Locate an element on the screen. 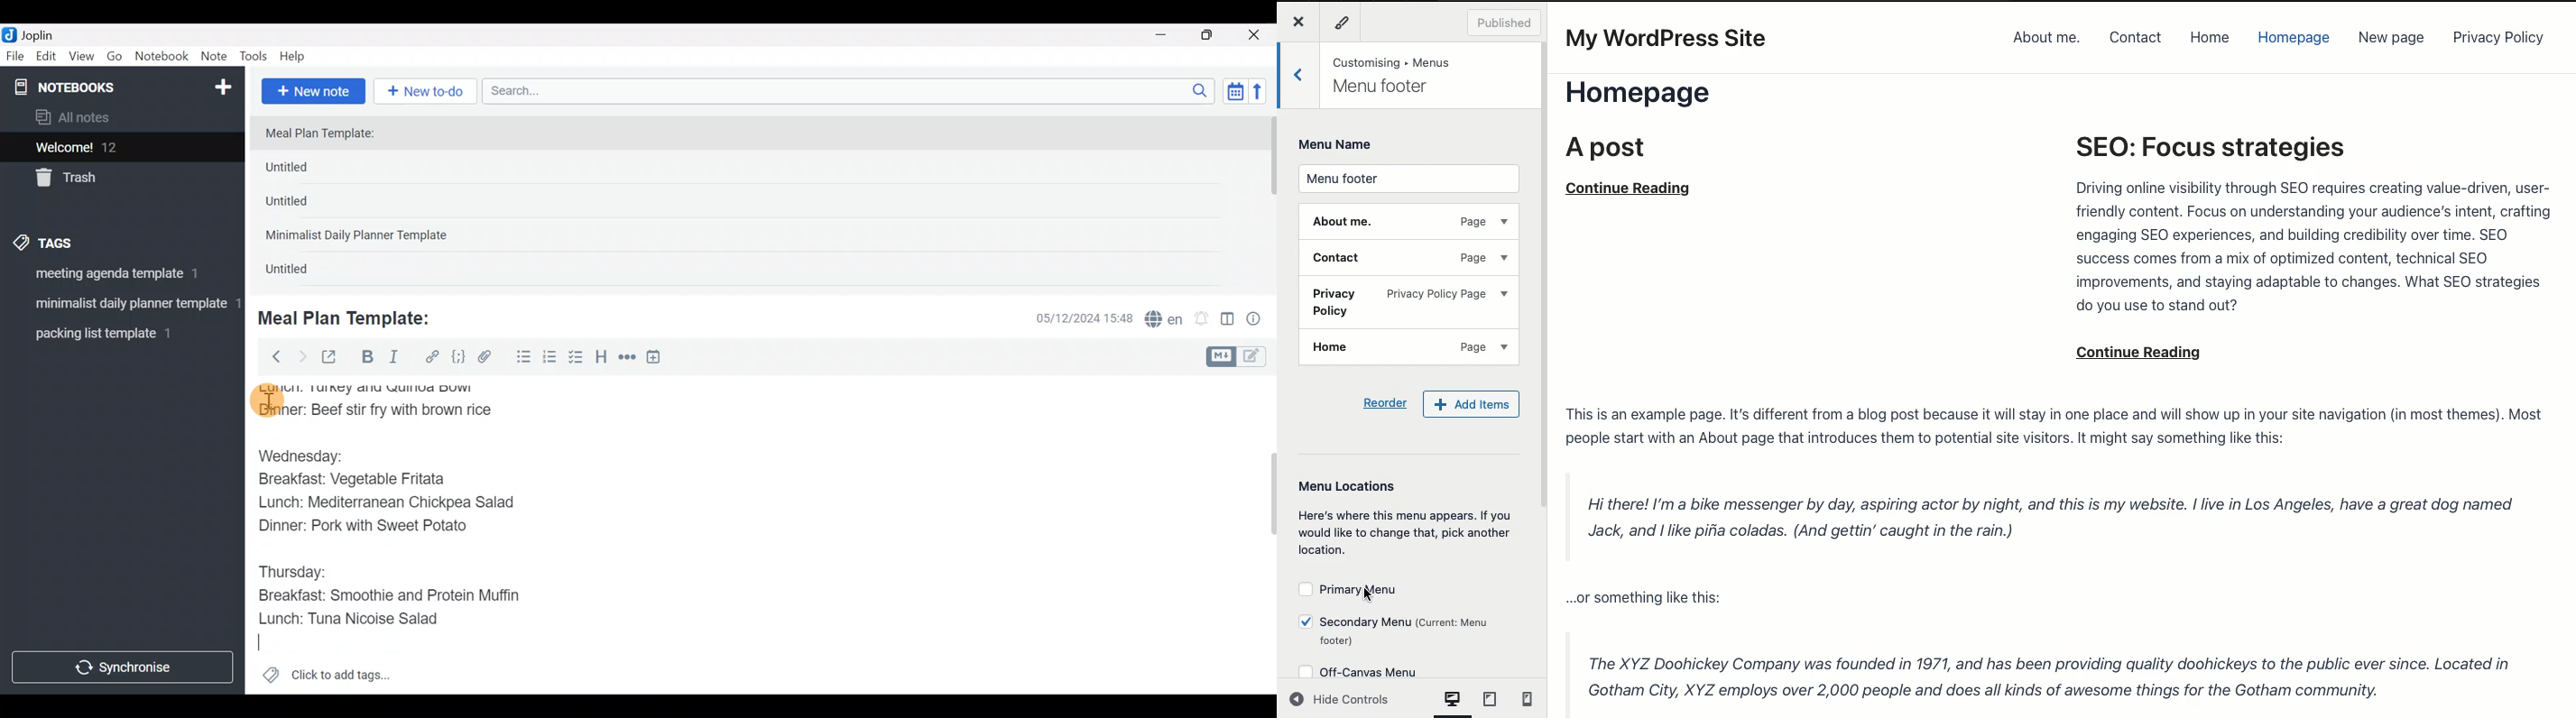 The width and height of the screenshot is (2576, 728). Go is located at coordinates (114, 59).